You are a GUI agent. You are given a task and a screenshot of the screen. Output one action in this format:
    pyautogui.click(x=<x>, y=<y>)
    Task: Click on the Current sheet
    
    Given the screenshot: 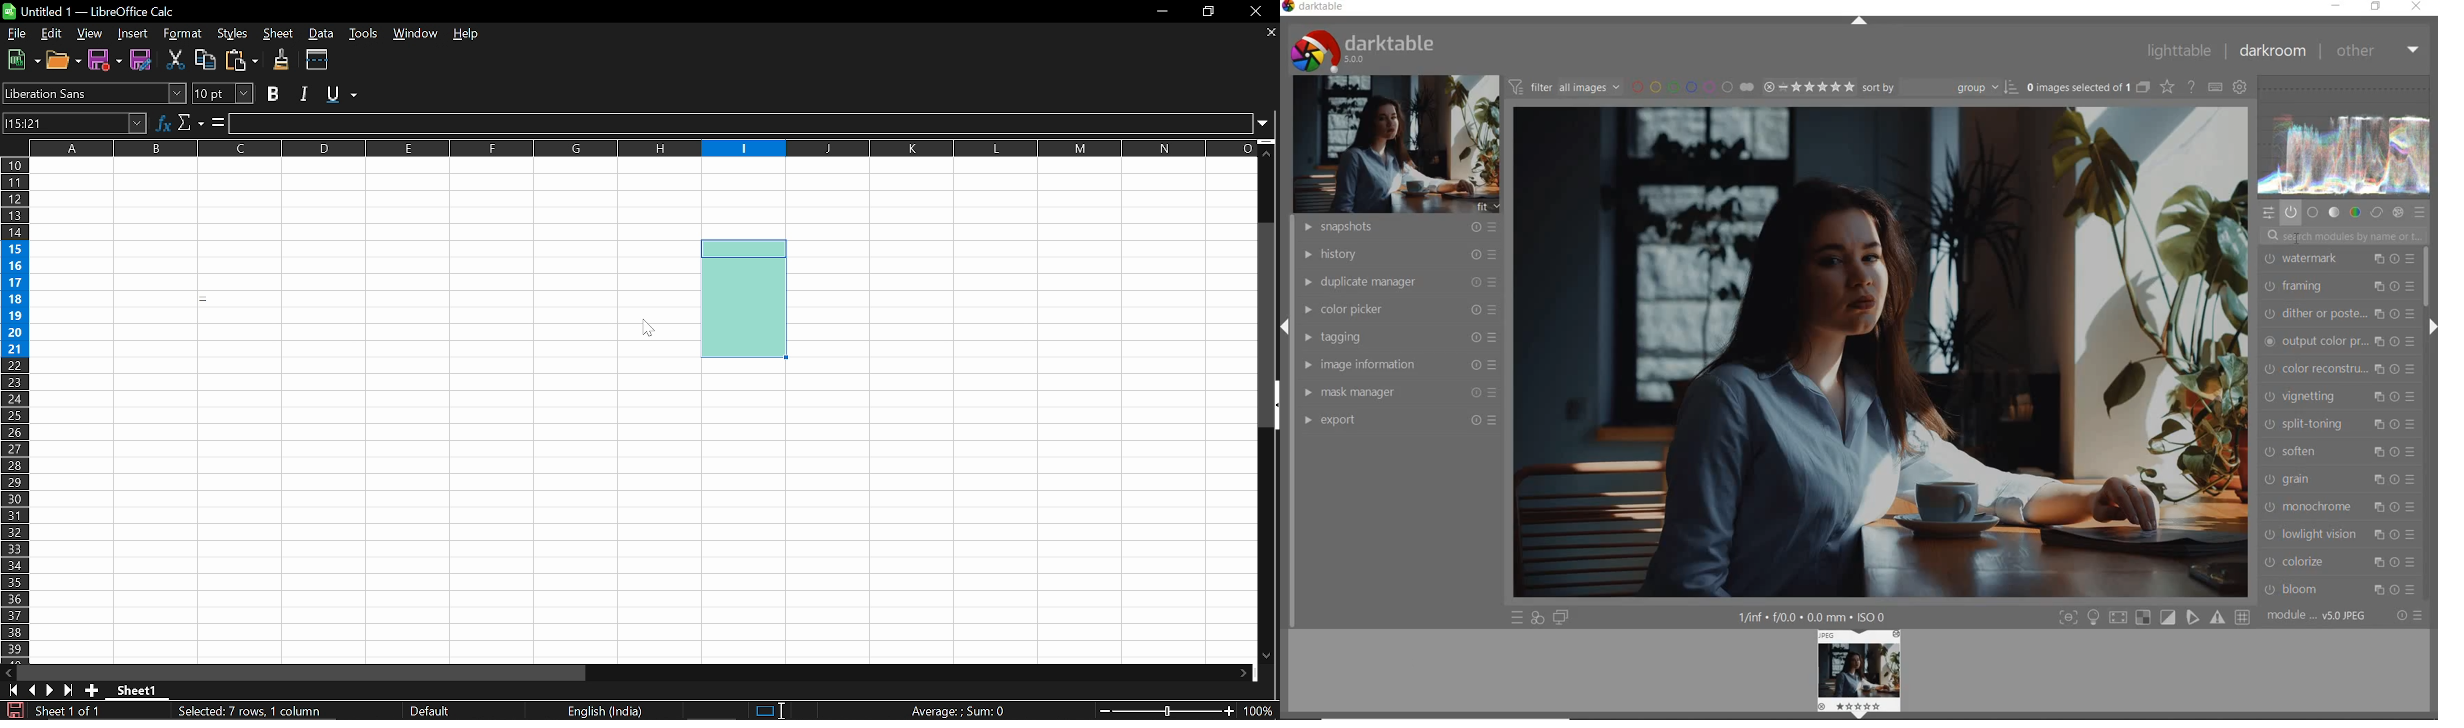 What is the action you would take?
    pyautogui.click(x=136, y=690)
    